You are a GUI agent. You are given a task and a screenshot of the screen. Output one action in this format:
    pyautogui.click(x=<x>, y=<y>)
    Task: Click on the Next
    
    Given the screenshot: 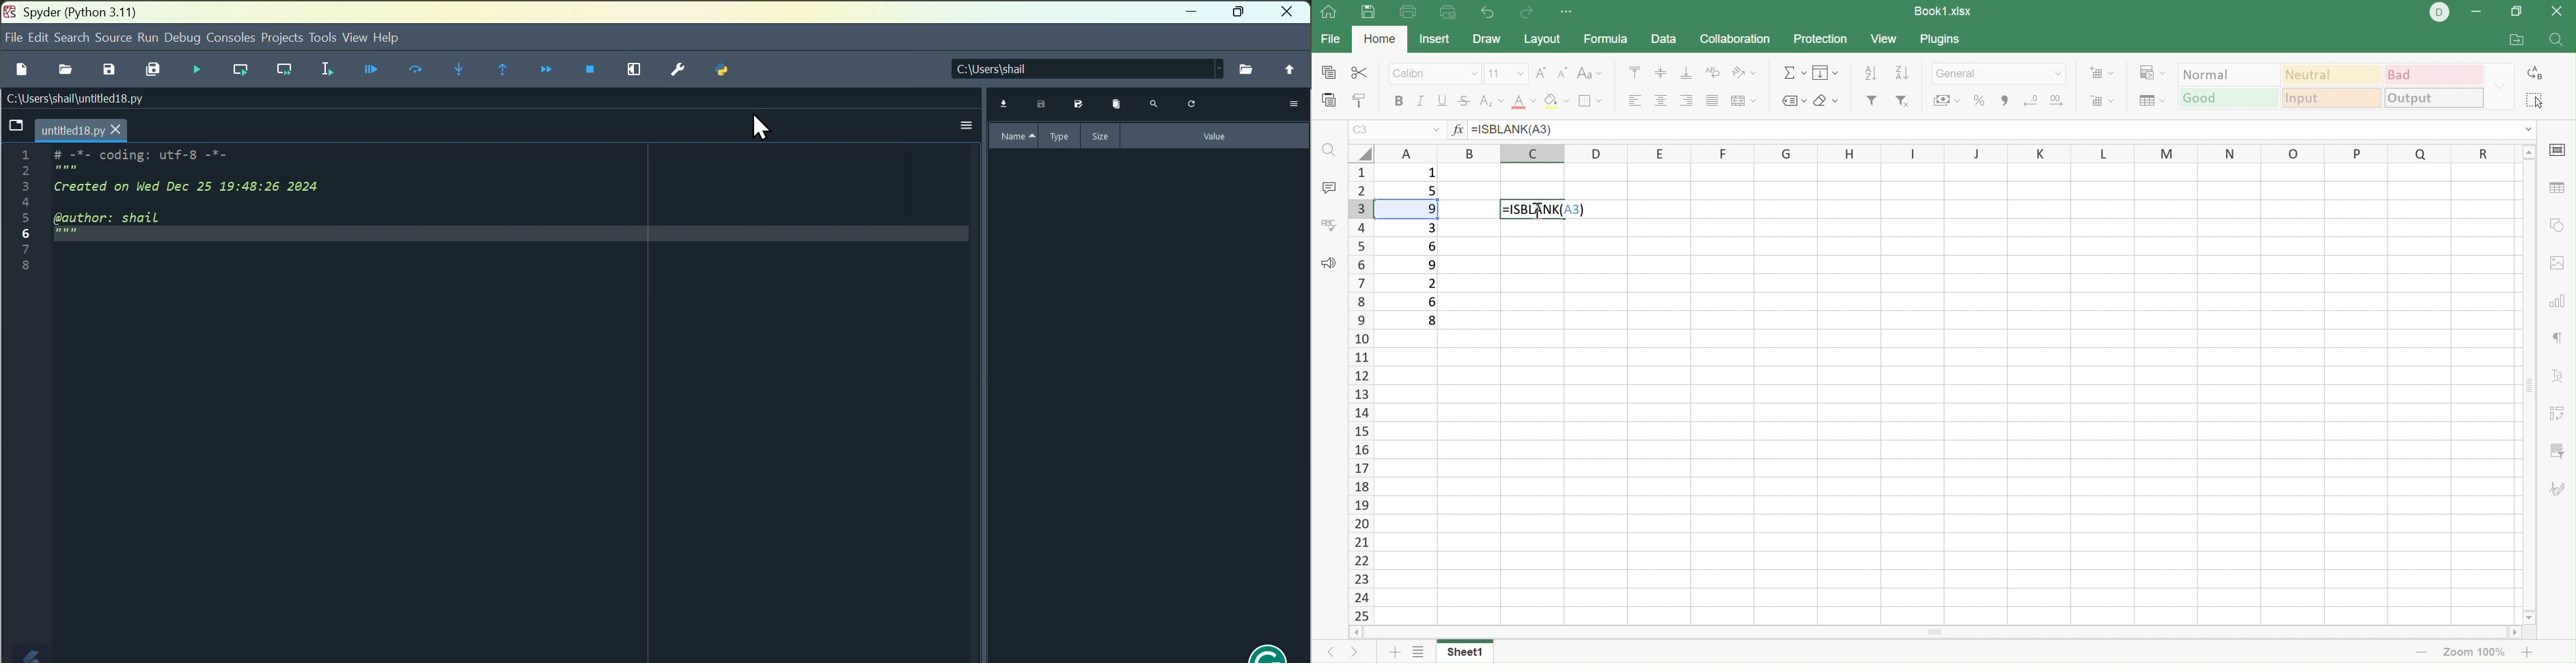 What is the action you would take?
    pyautogui.click(x=1352, y=654)
    